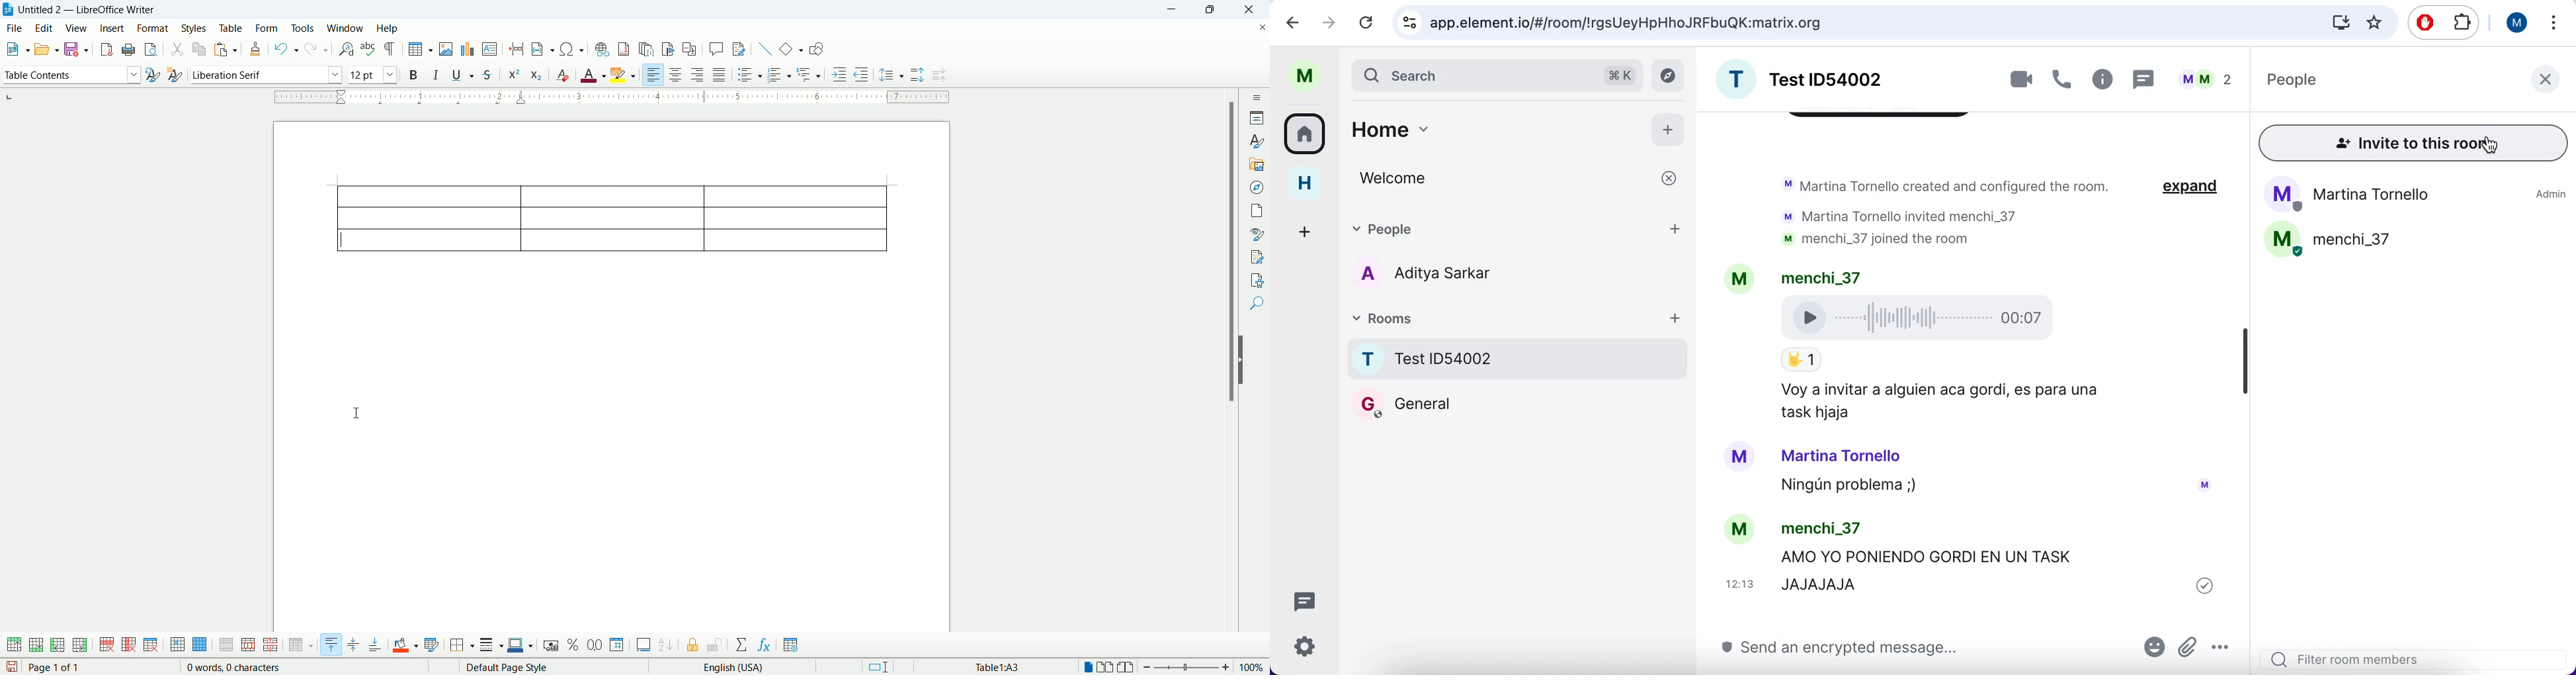 This screenshot has width=2576, height=700. I want to click on bookview, so click(1126, 668).